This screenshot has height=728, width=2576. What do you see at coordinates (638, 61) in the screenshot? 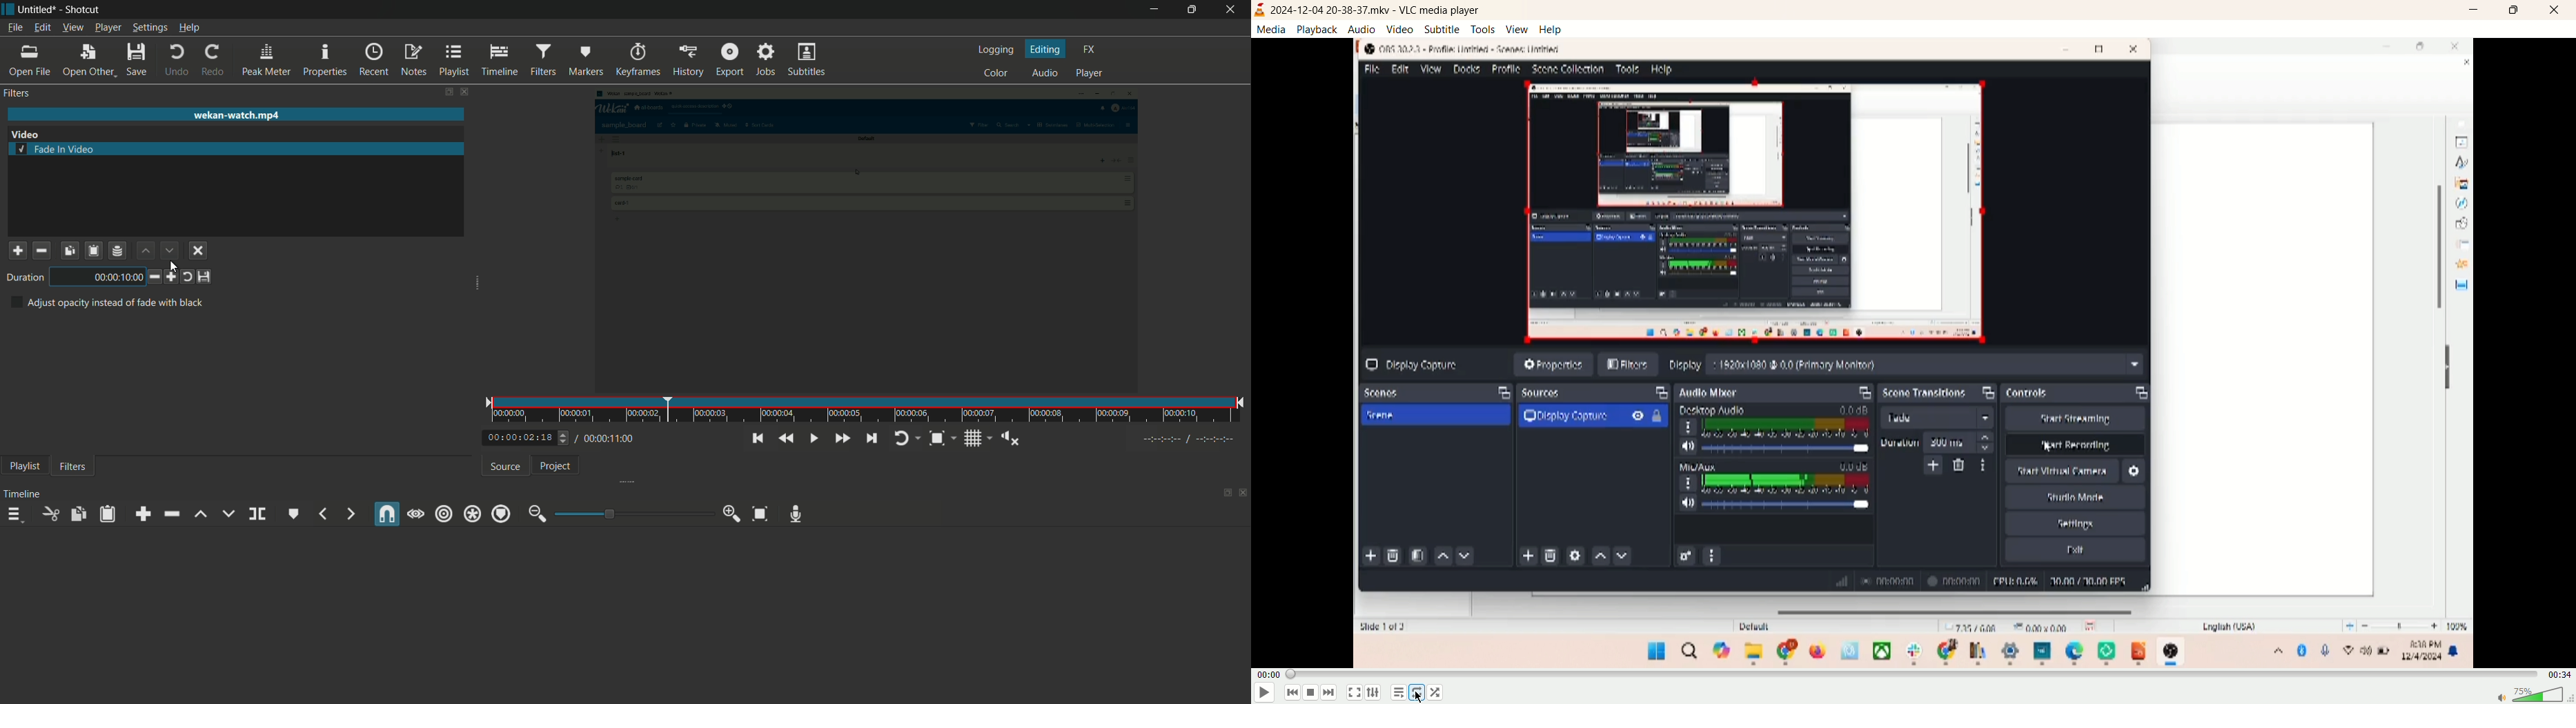
I see `keyframes` at bounding box center [638, 61].